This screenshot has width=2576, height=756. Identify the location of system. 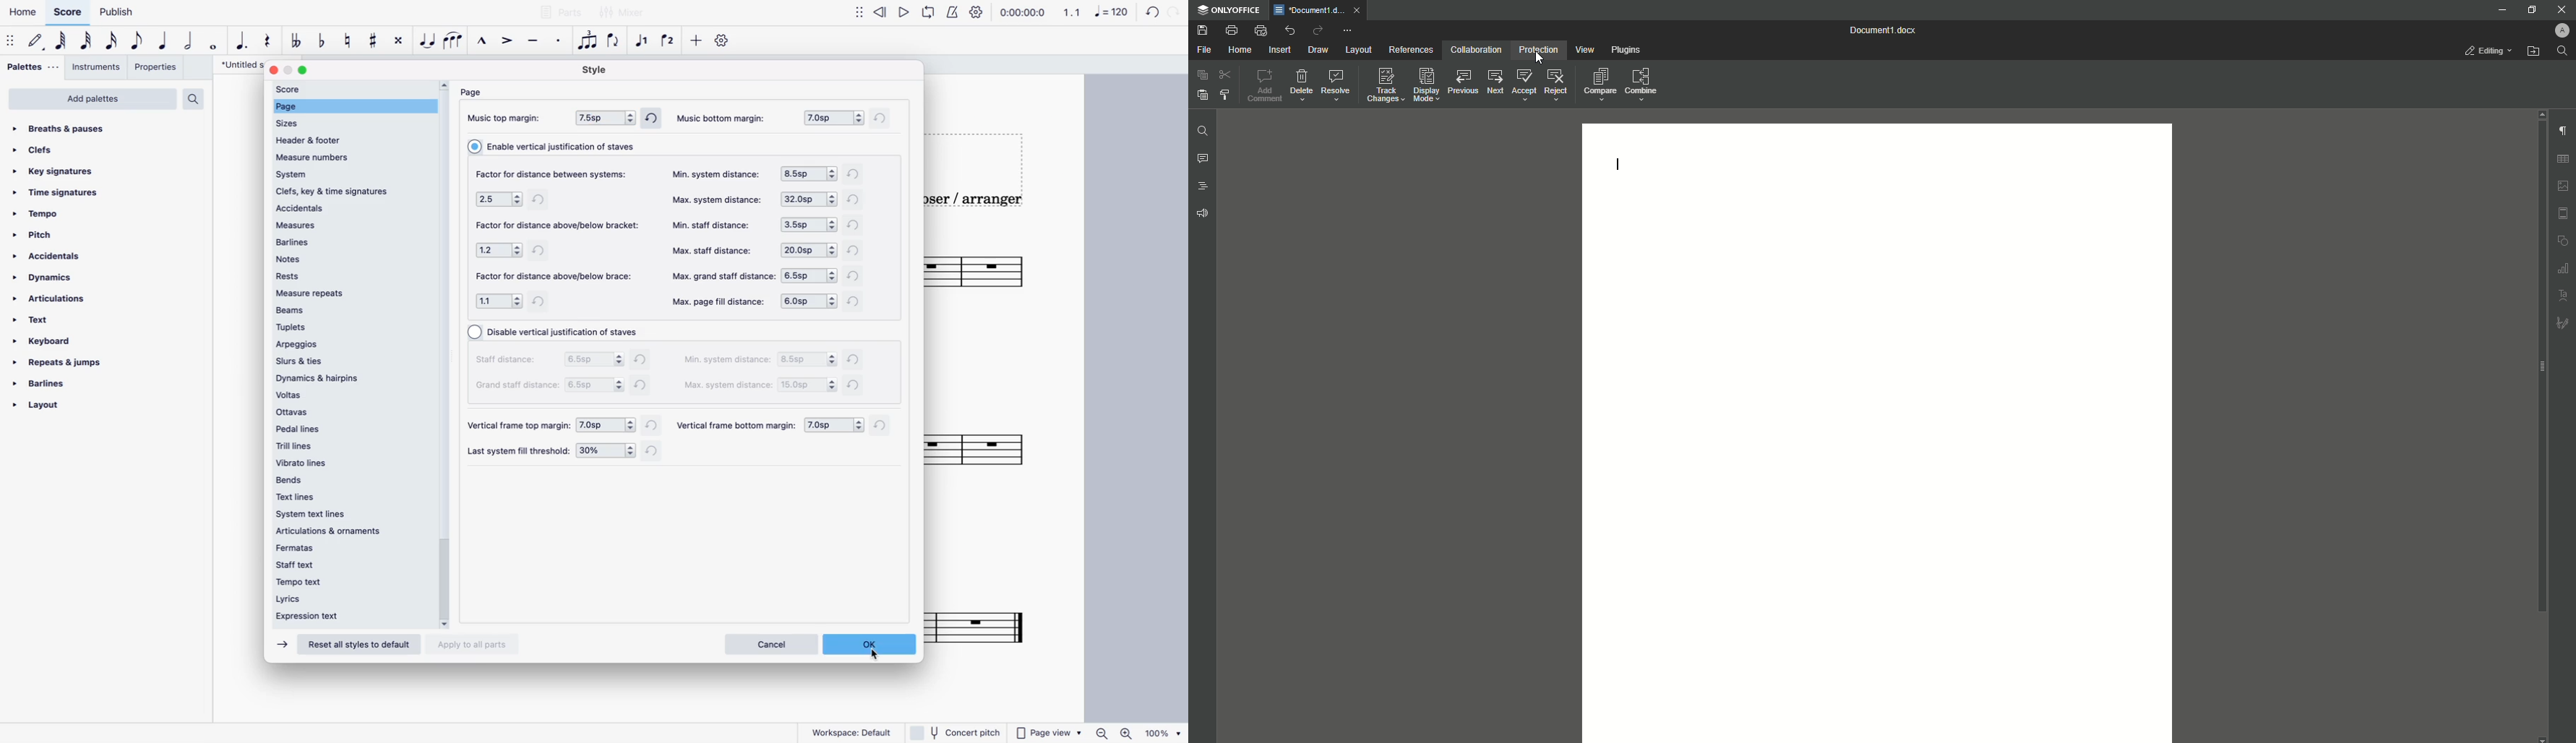
(350, 173).